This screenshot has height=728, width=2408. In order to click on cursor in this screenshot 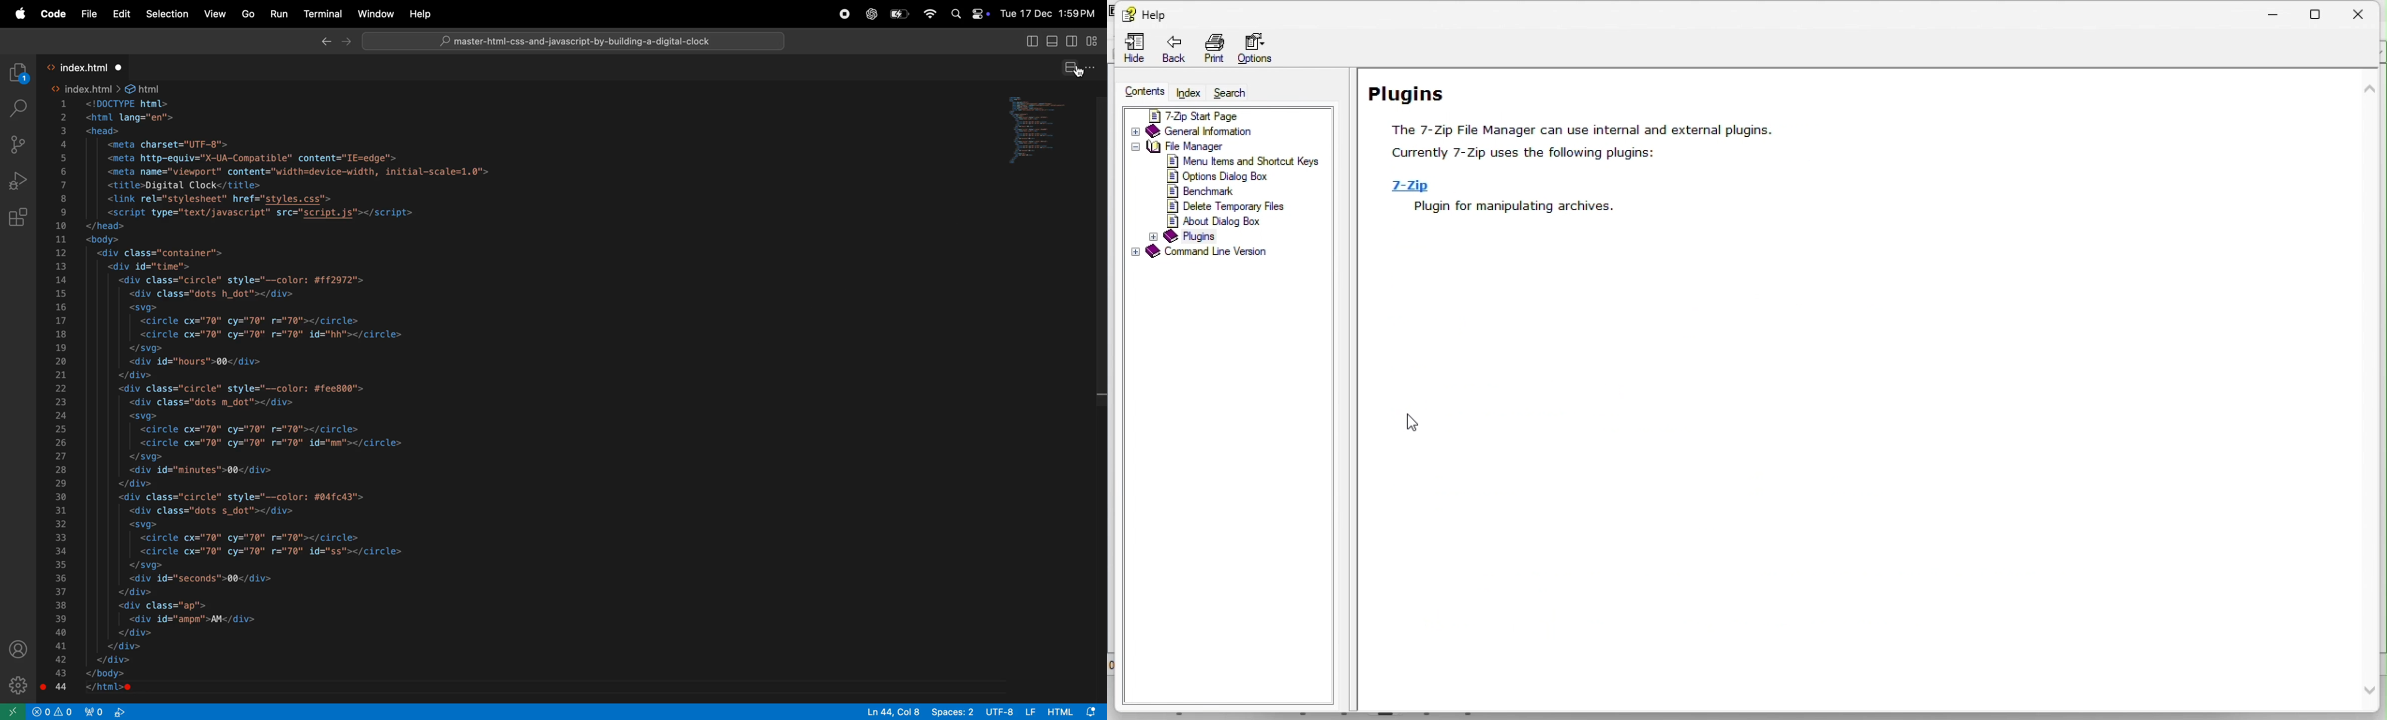, I will do `click(1419, 423)`.